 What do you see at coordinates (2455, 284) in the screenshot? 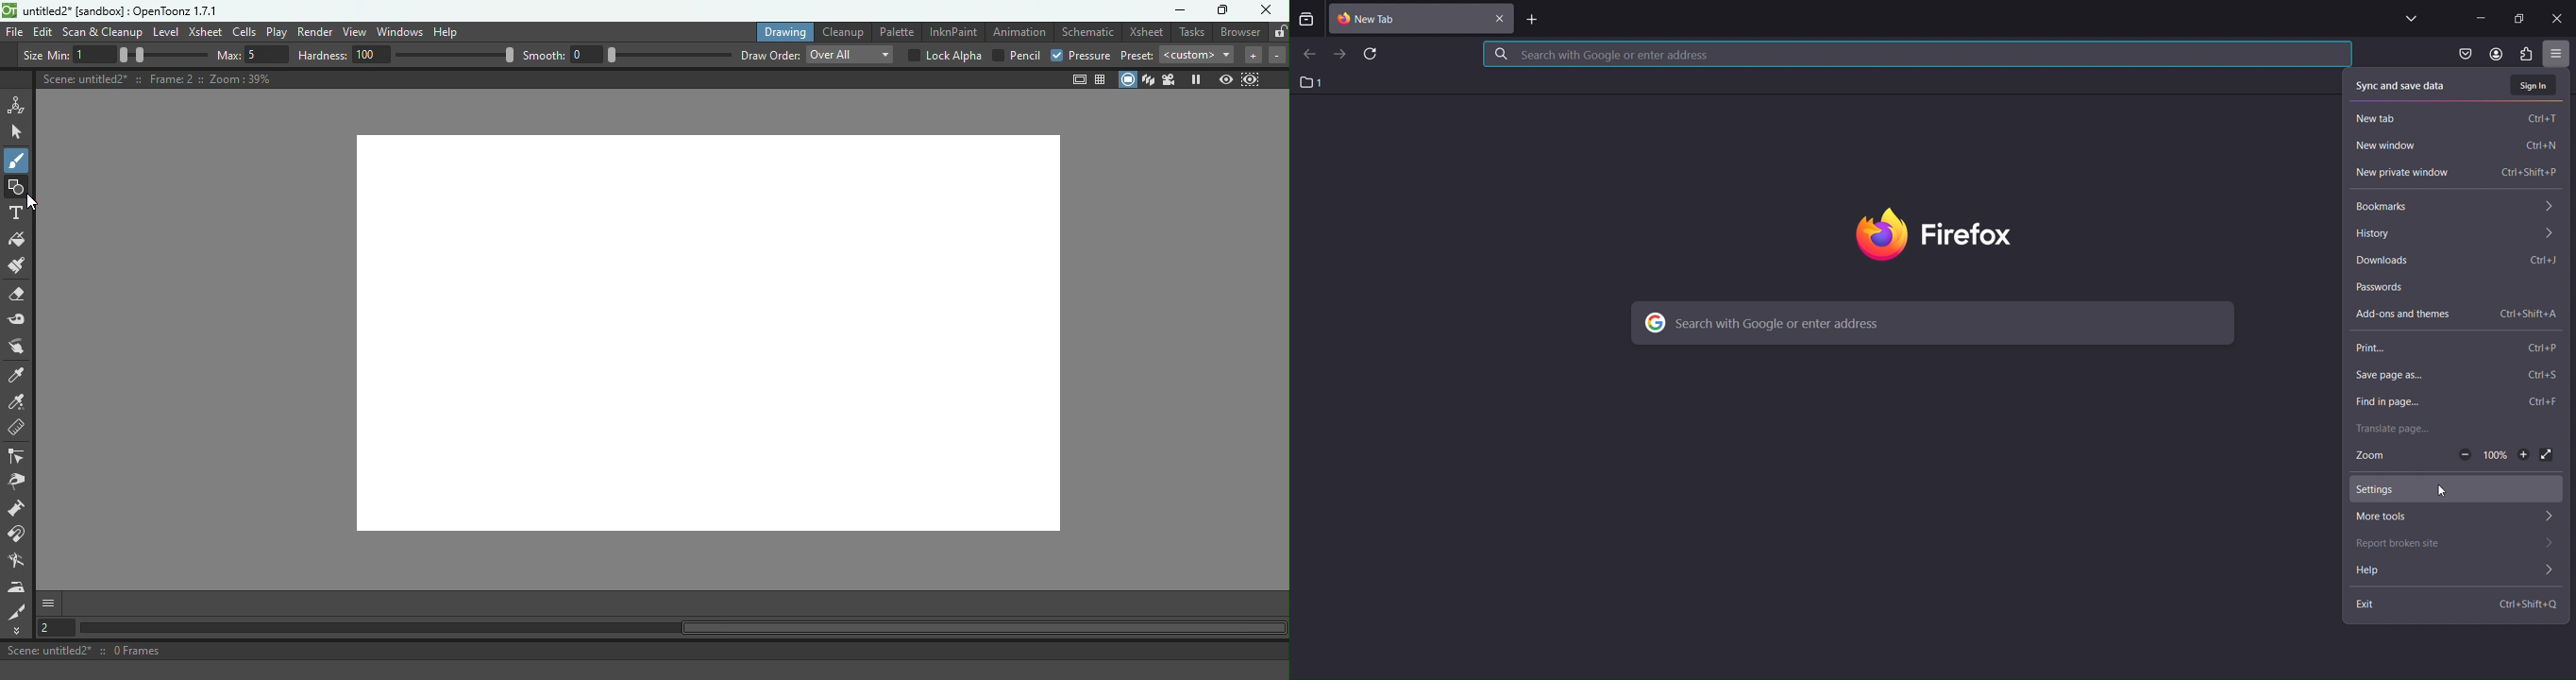
I see `passwords` at bounding box center [2455, 284].